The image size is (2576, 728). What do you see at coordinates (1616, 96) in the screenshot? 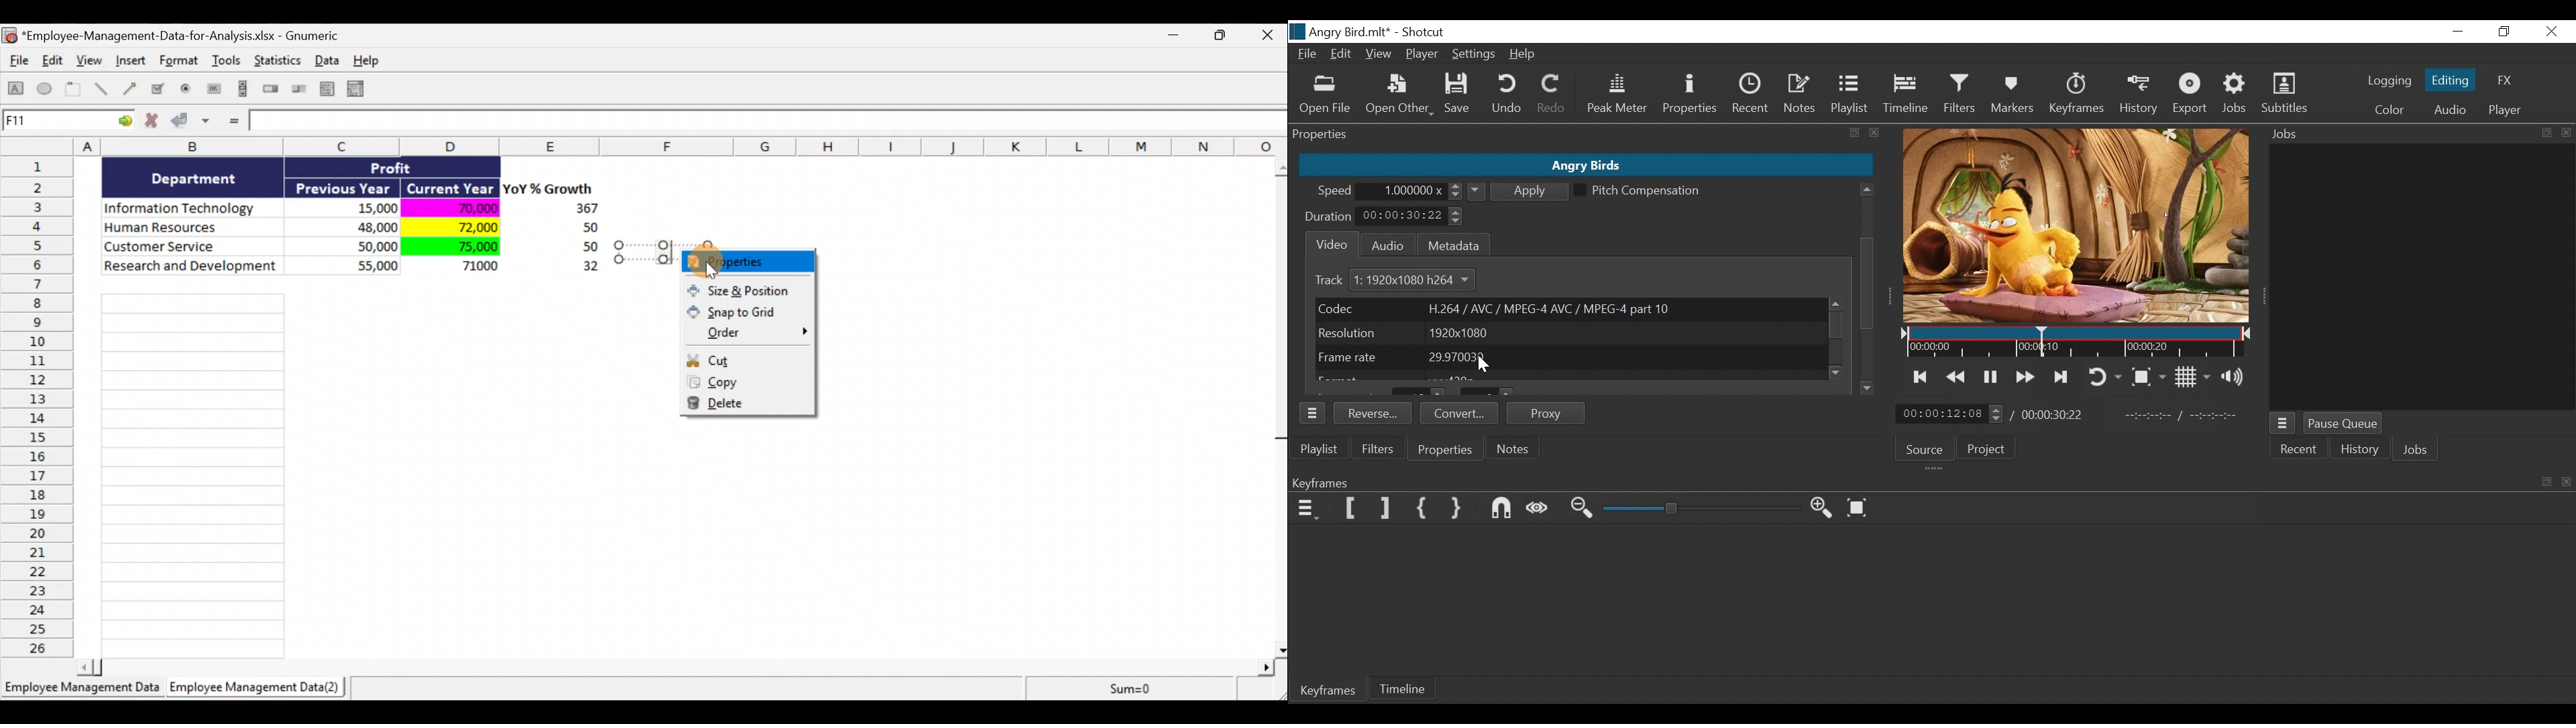
I see `Peak Meter` at bounding box center [1616, 96].